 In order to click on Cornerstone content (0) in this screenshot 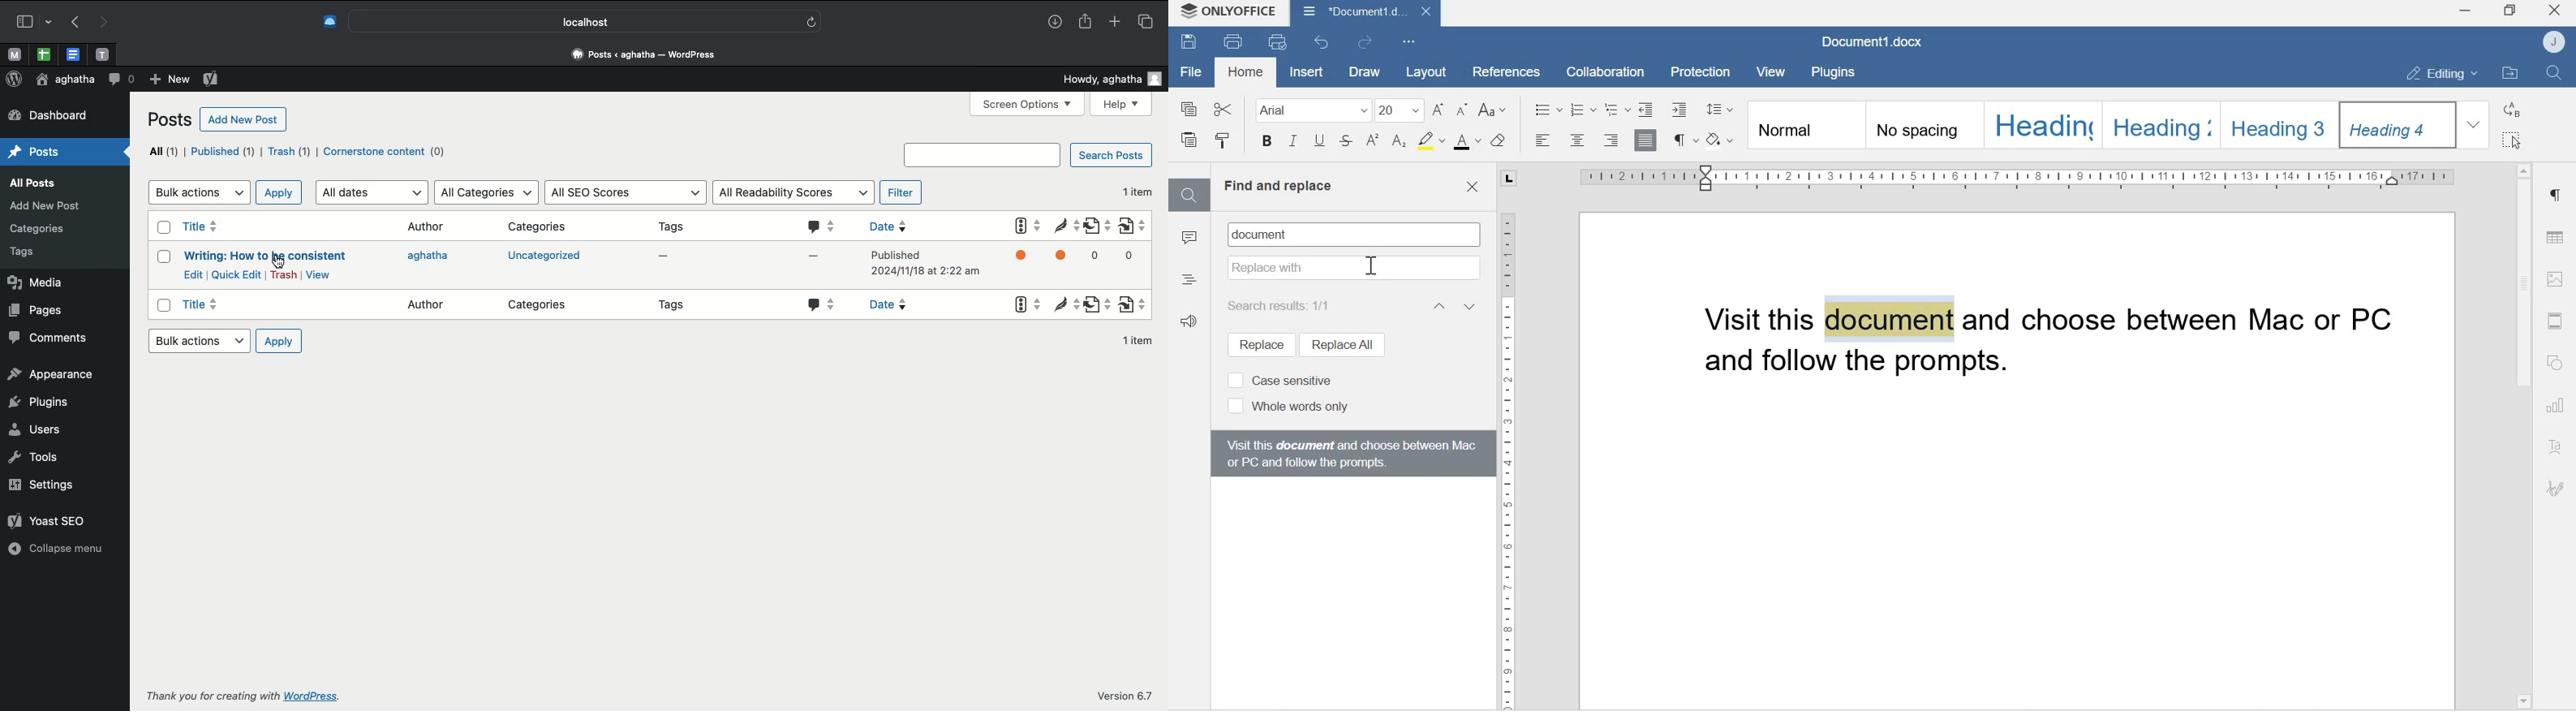, I will do `click(385, 151)`.